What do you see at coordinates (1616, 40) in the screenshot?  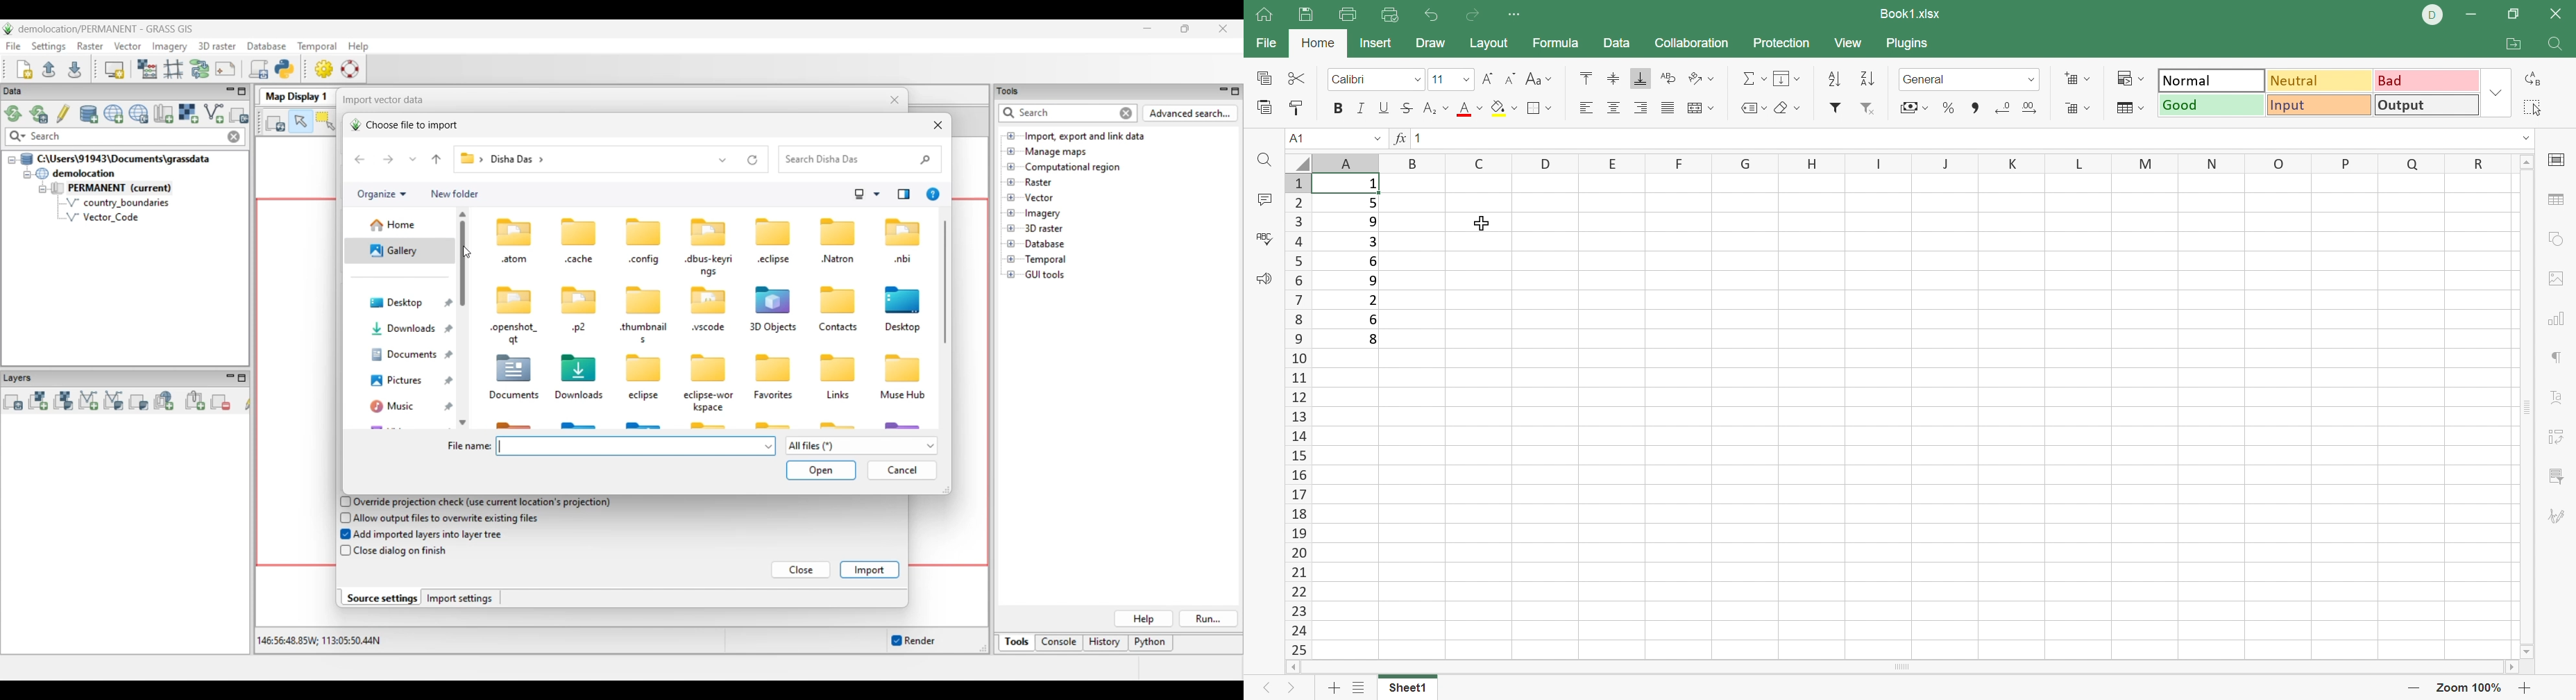 I see `Data` at bounding box center [1616, 40].